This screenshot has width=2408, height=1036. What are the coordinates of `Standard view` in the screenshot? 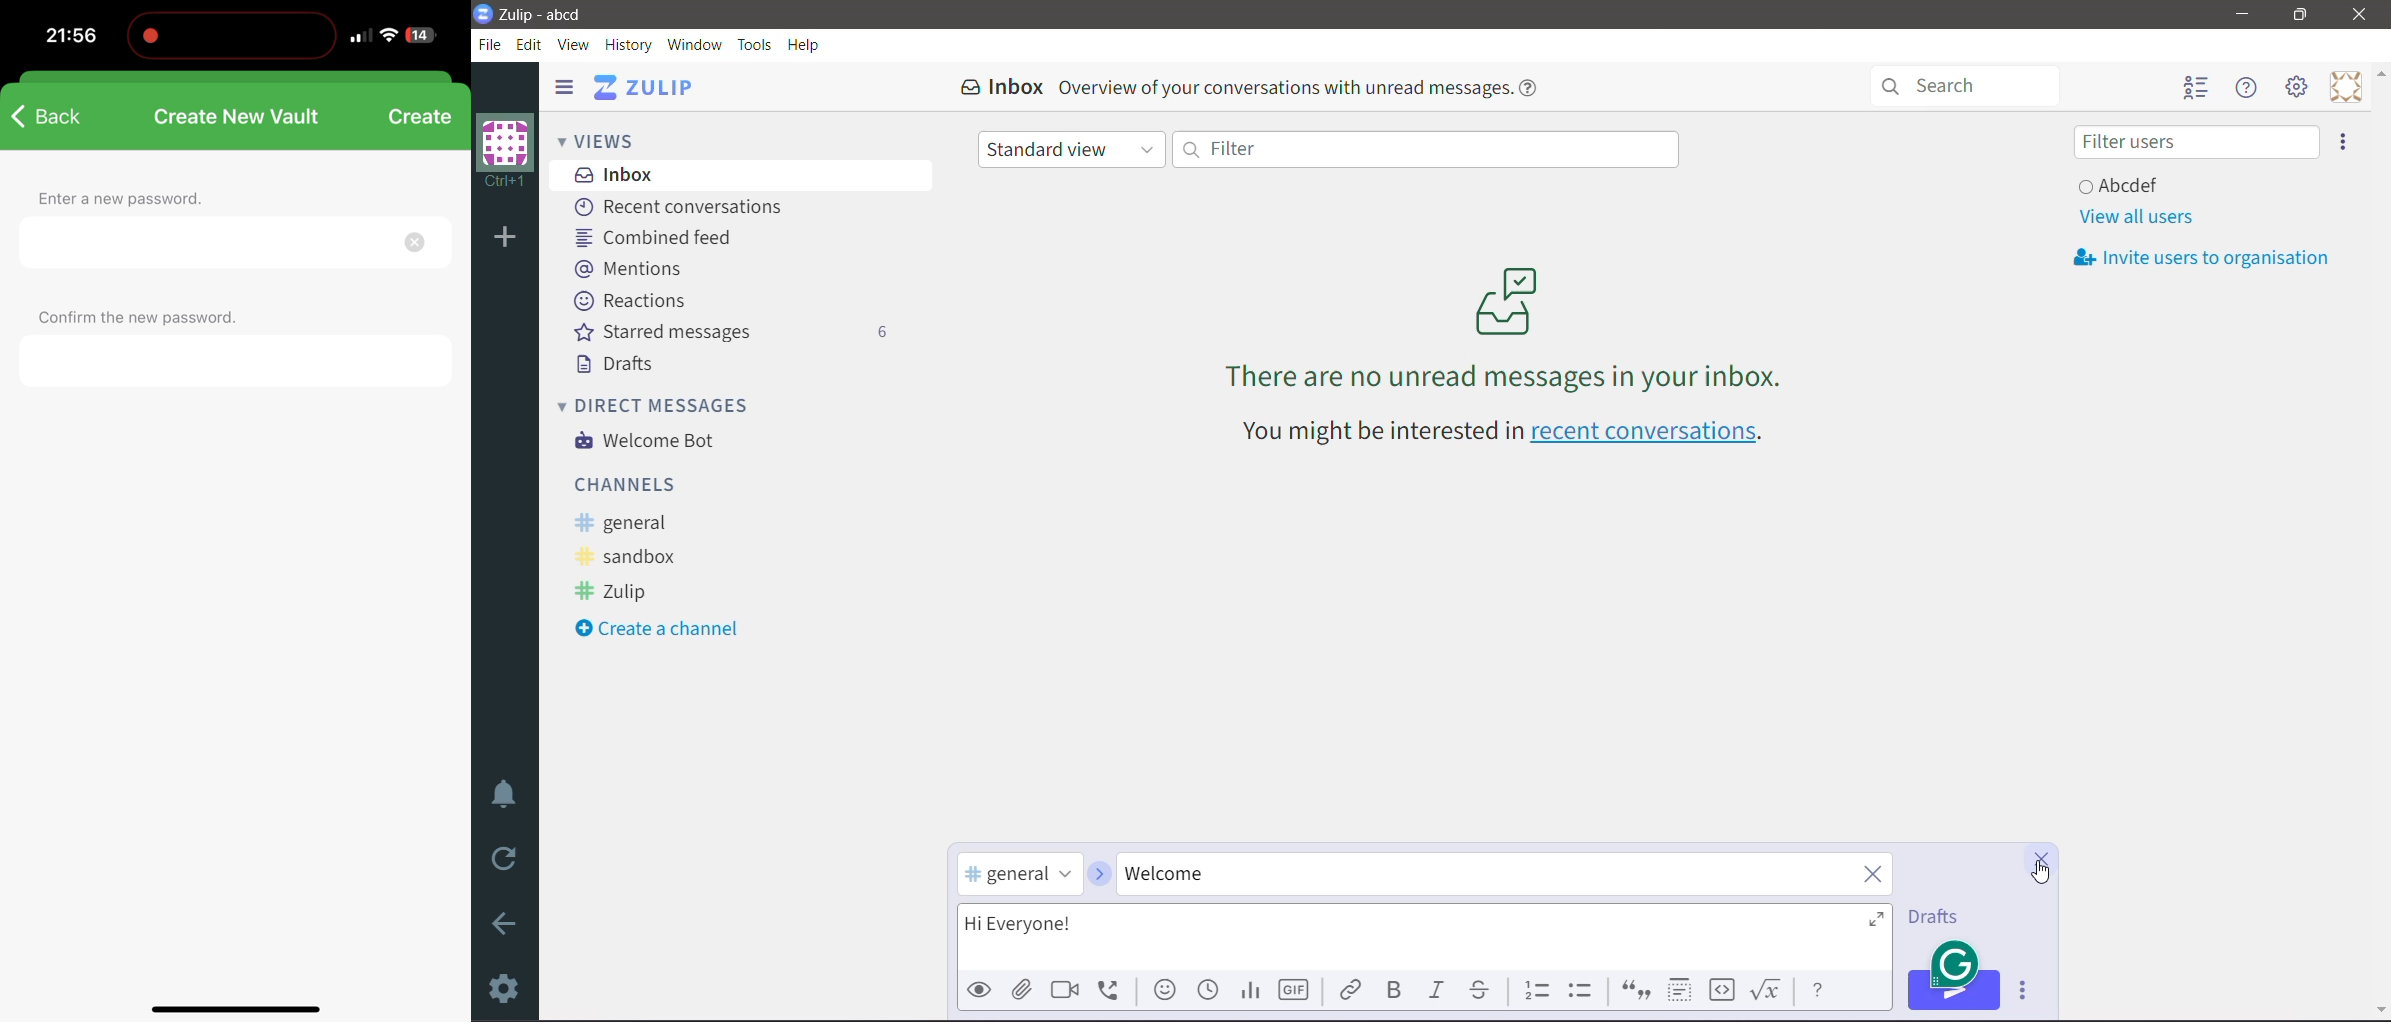 It's located at (1072, 151).